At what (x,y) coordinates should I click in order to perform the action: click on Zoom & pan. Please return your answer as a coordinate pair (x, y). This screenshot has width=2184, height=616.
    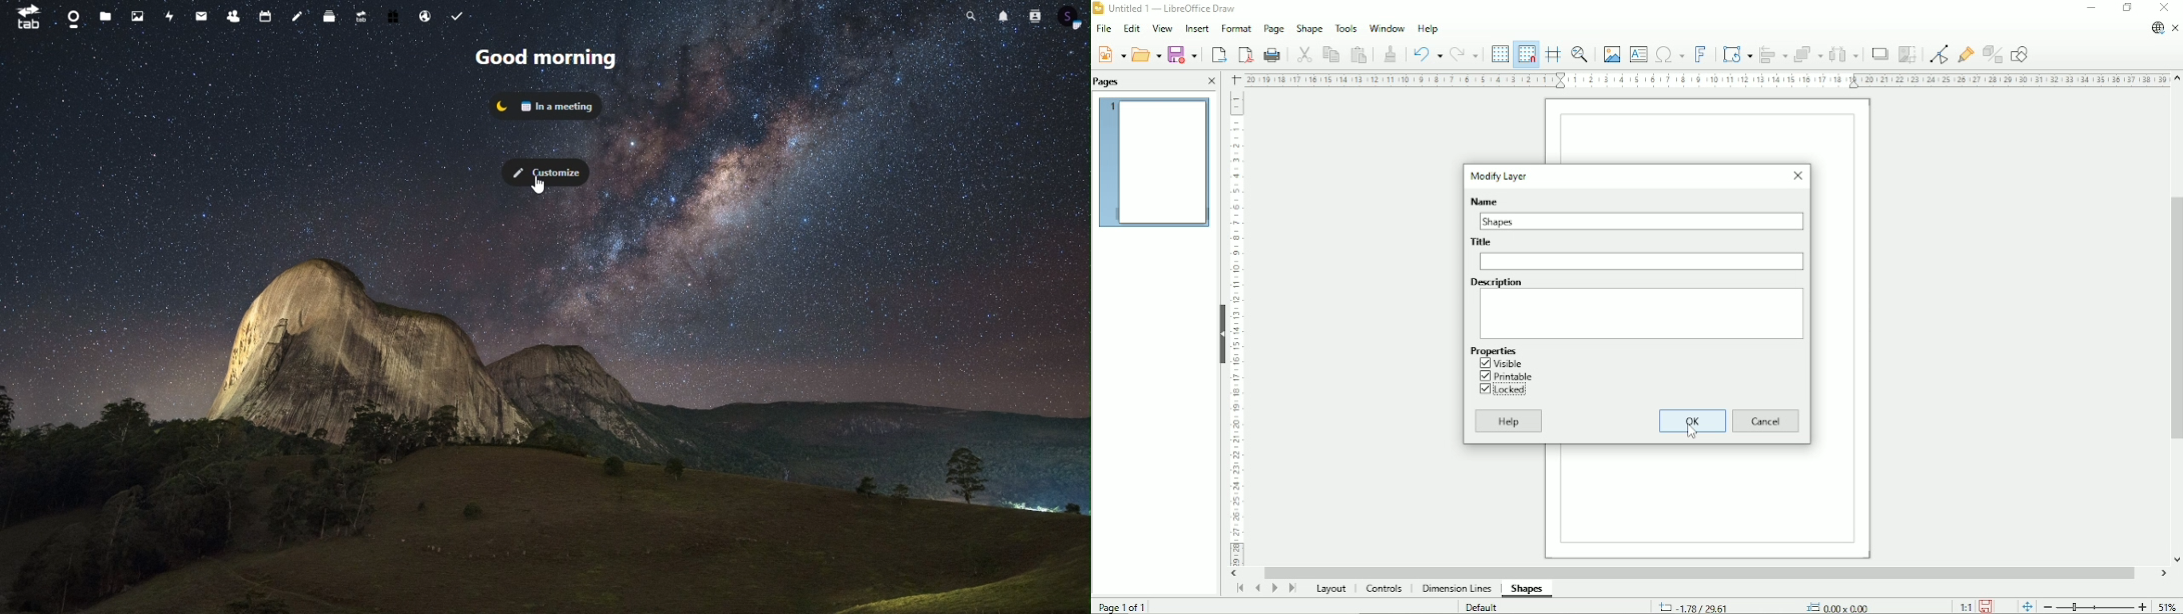
    Looking at the image, I should click on (1578, 52).